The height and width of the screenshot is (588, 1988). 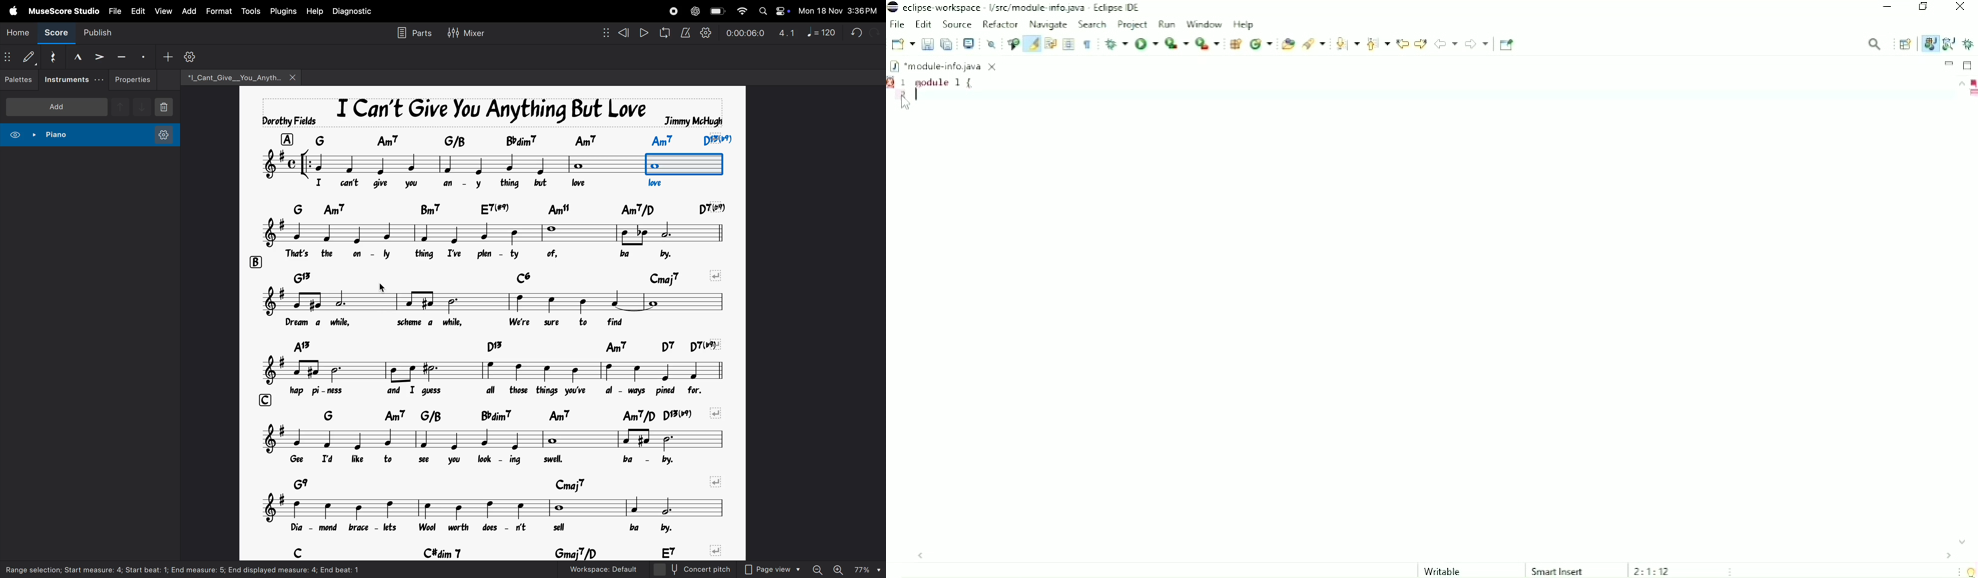 I want to click on date and time, so click(x=838, y=11).